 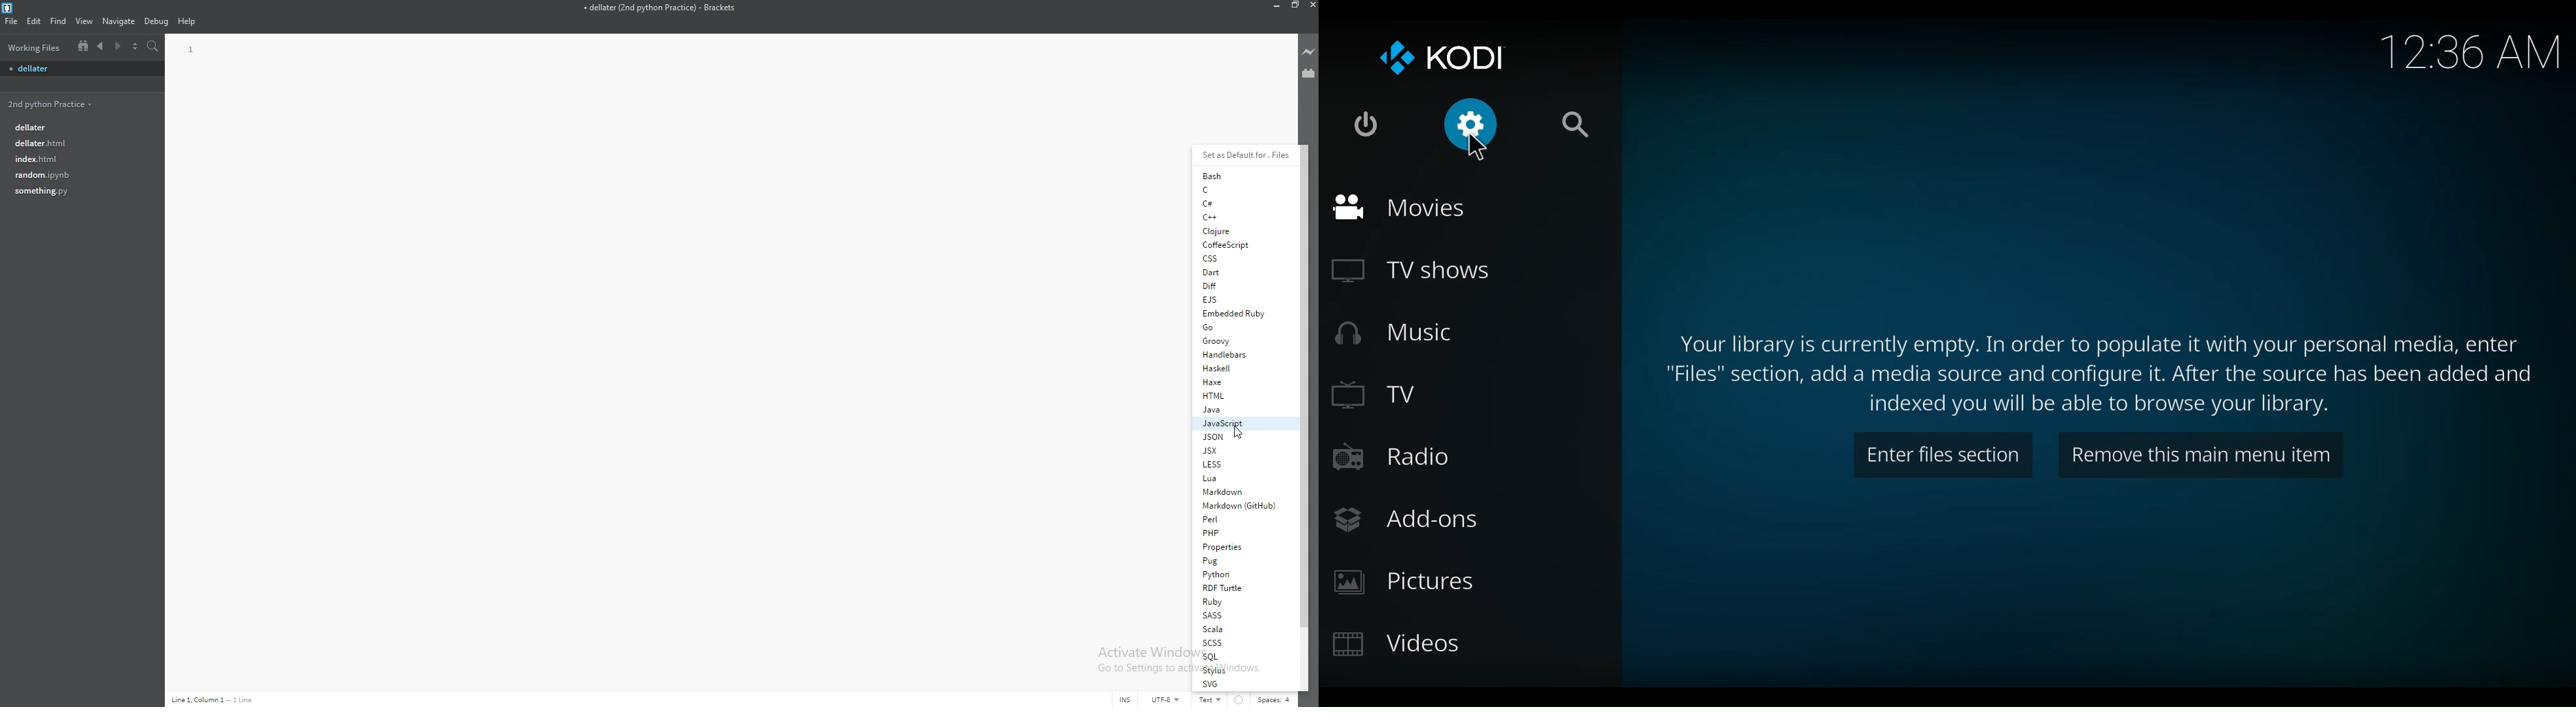 What do you see at coordinates (1240, 313) in the screenshot?
I see `embedded ruby` at bounding box center [1240, 313].